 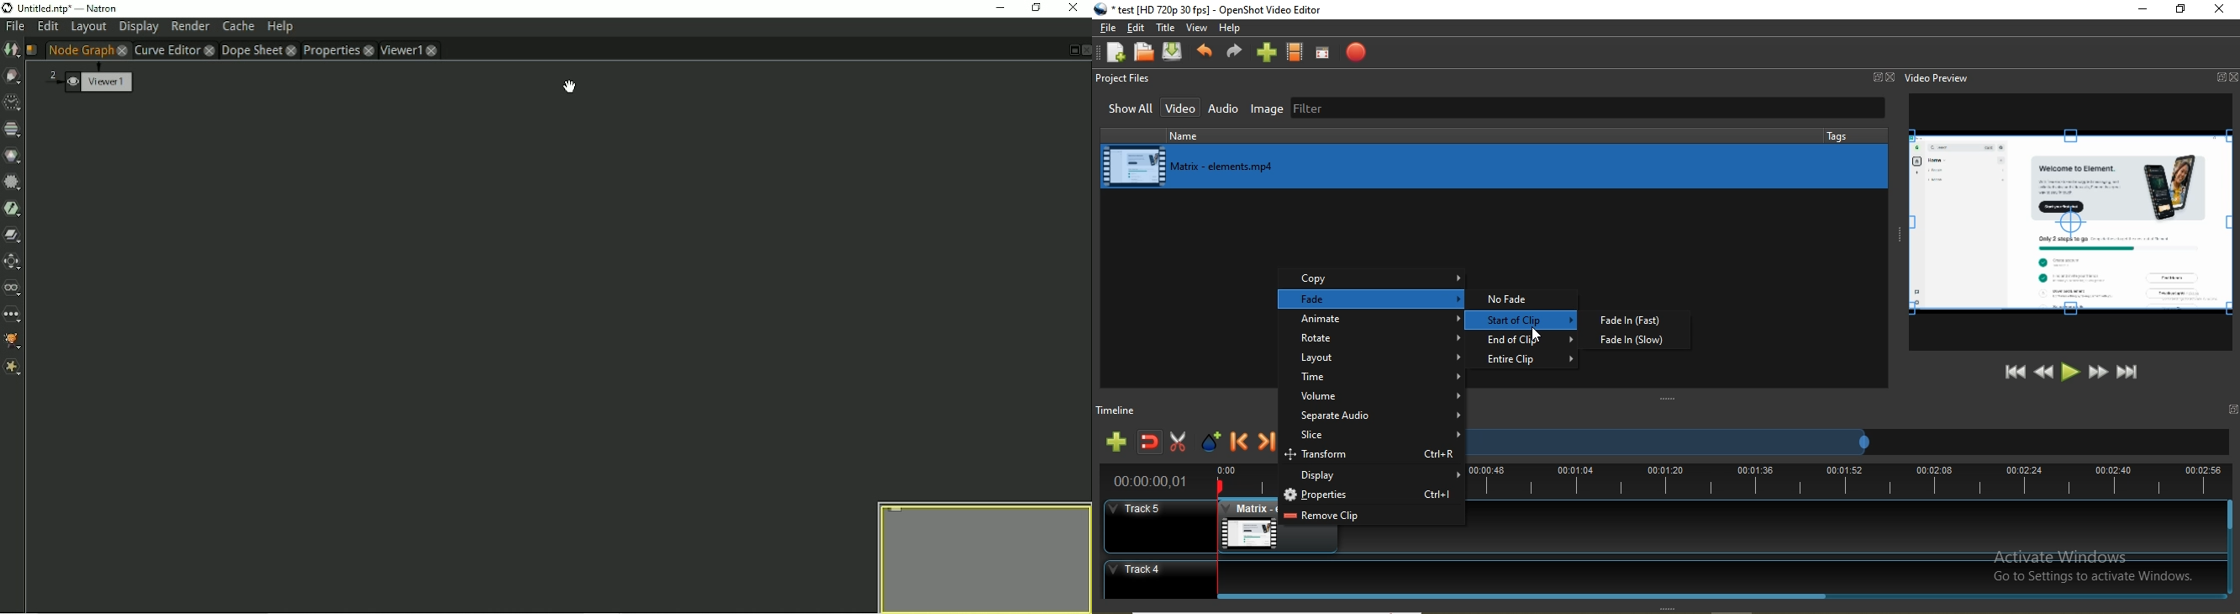 What do you see at coordinates (1240, 445) in the screenshot?
I see `Previous marker` at bounding box center [1240, 445].